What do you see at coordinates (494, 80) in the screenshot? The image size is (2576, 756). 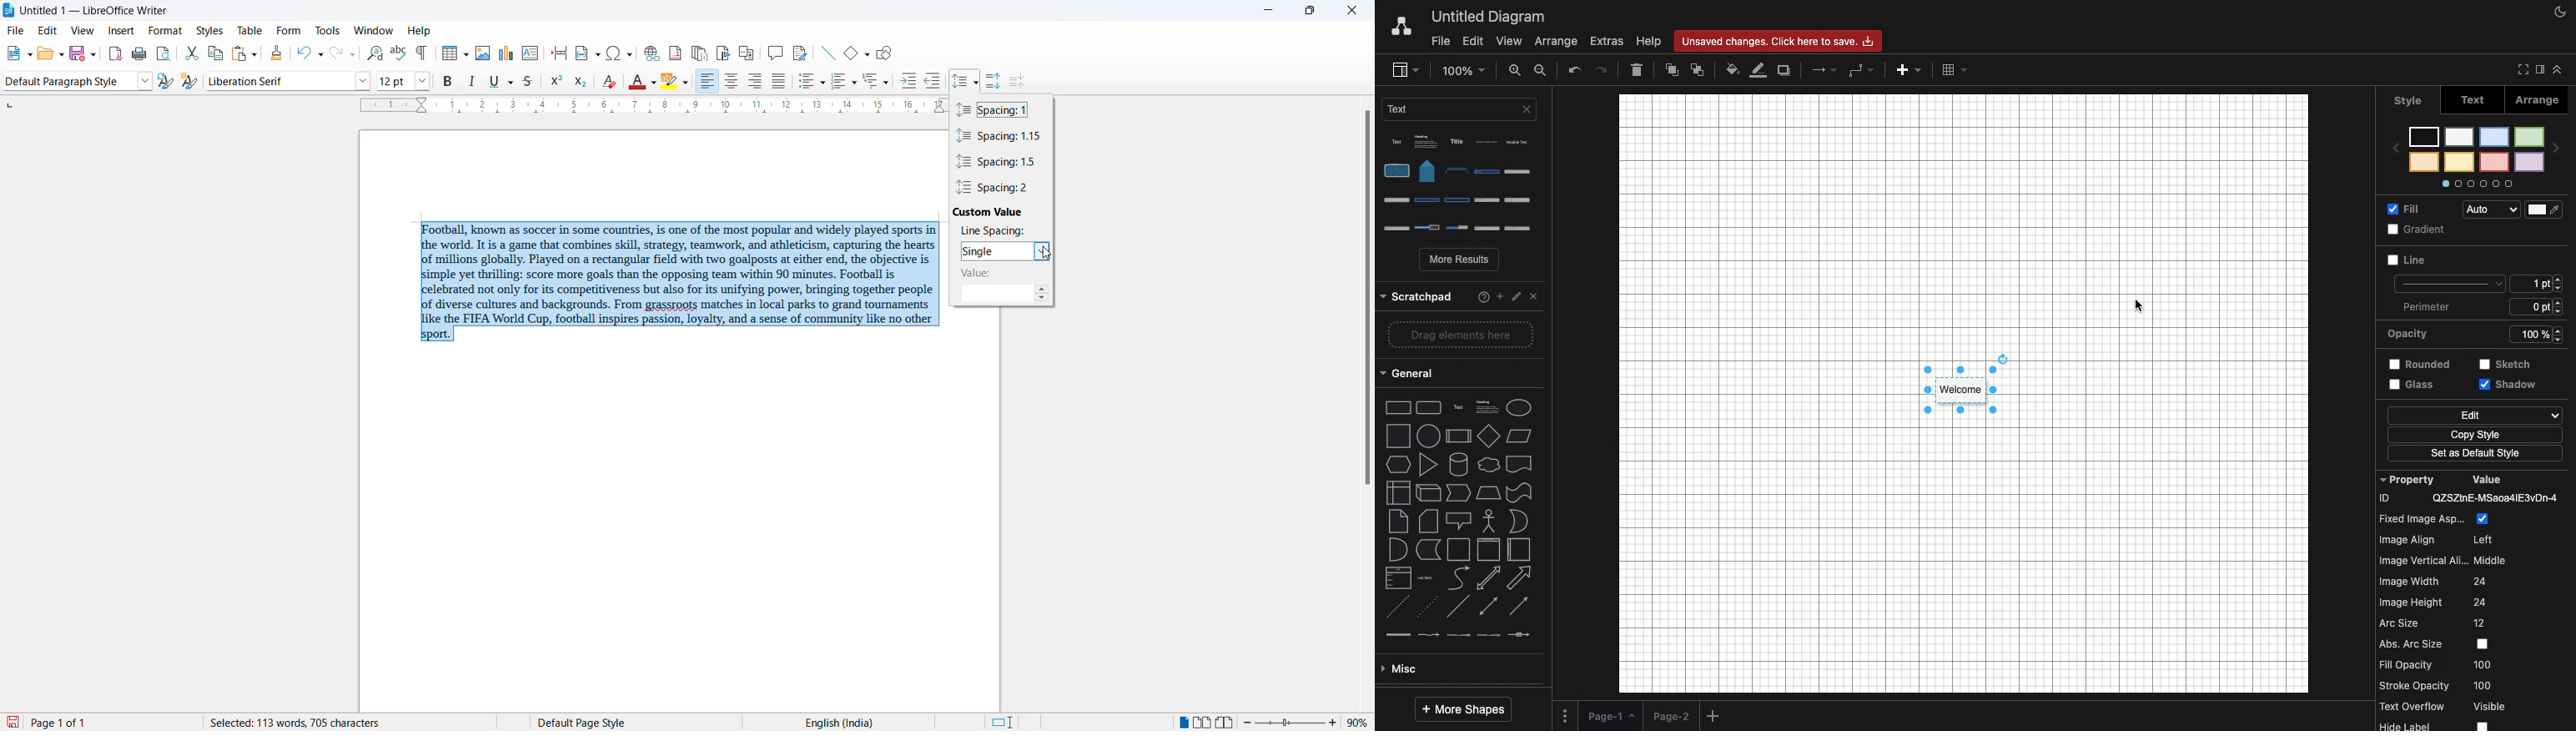 I see `underline` at bounding box center [494, 80].